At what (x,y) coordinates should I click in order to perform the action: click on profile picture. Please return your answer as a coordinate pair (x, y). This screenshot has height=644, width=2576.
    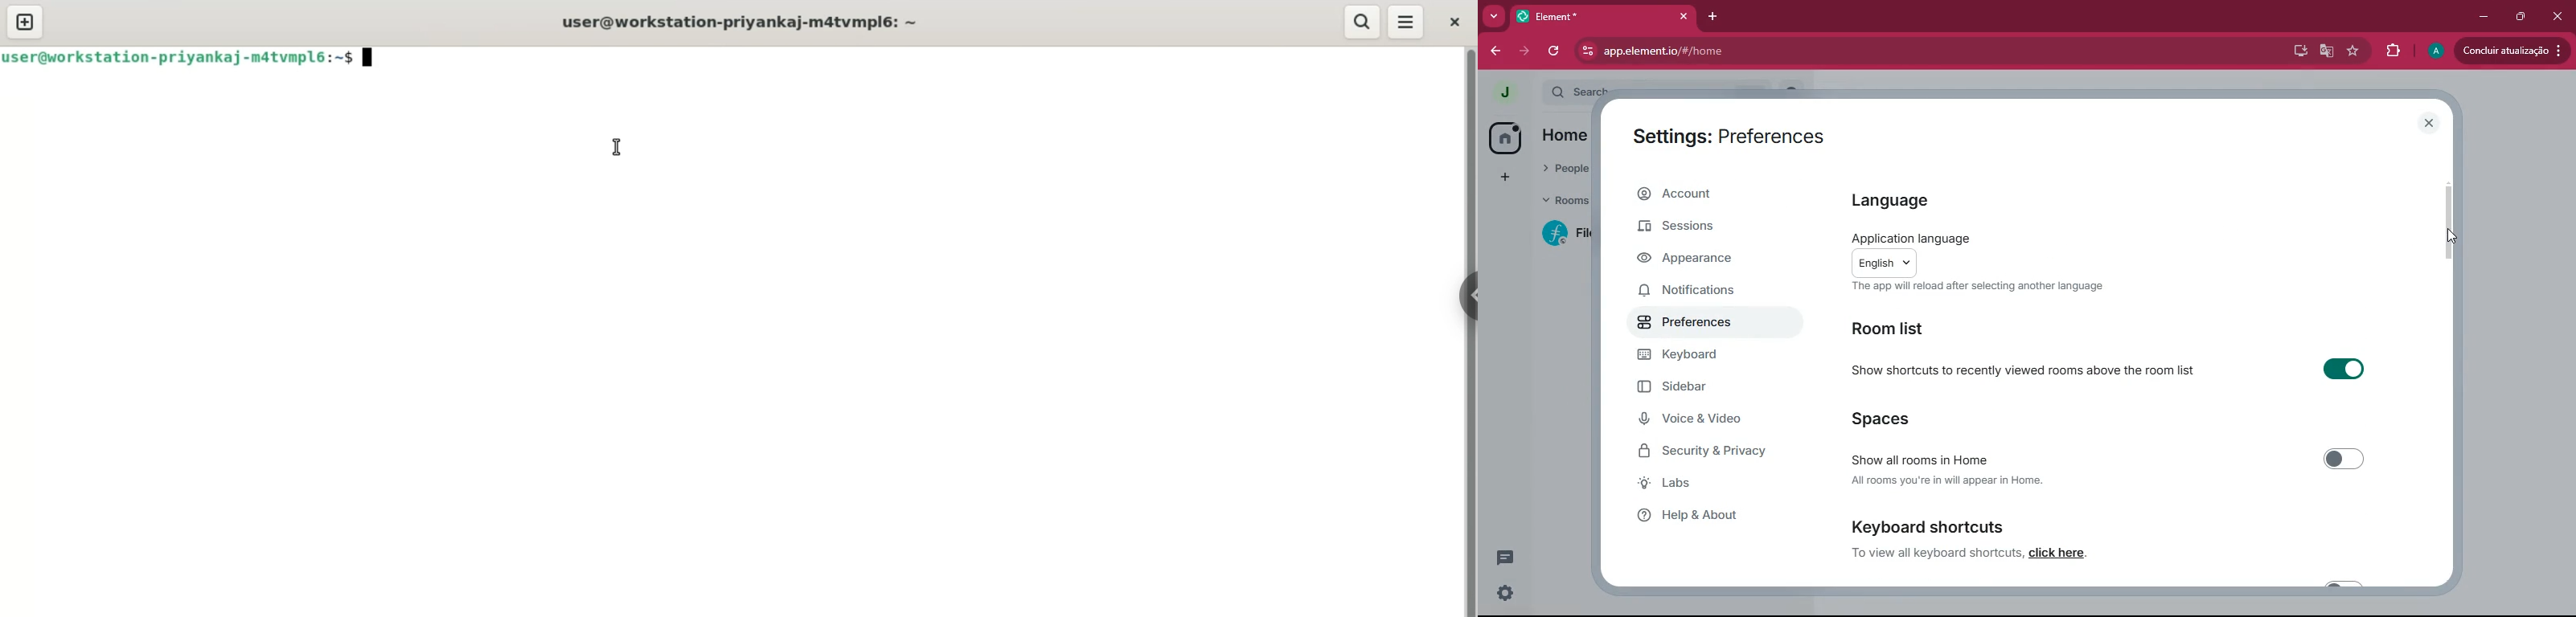
    Looking at the image, I should click on (1505, 92).